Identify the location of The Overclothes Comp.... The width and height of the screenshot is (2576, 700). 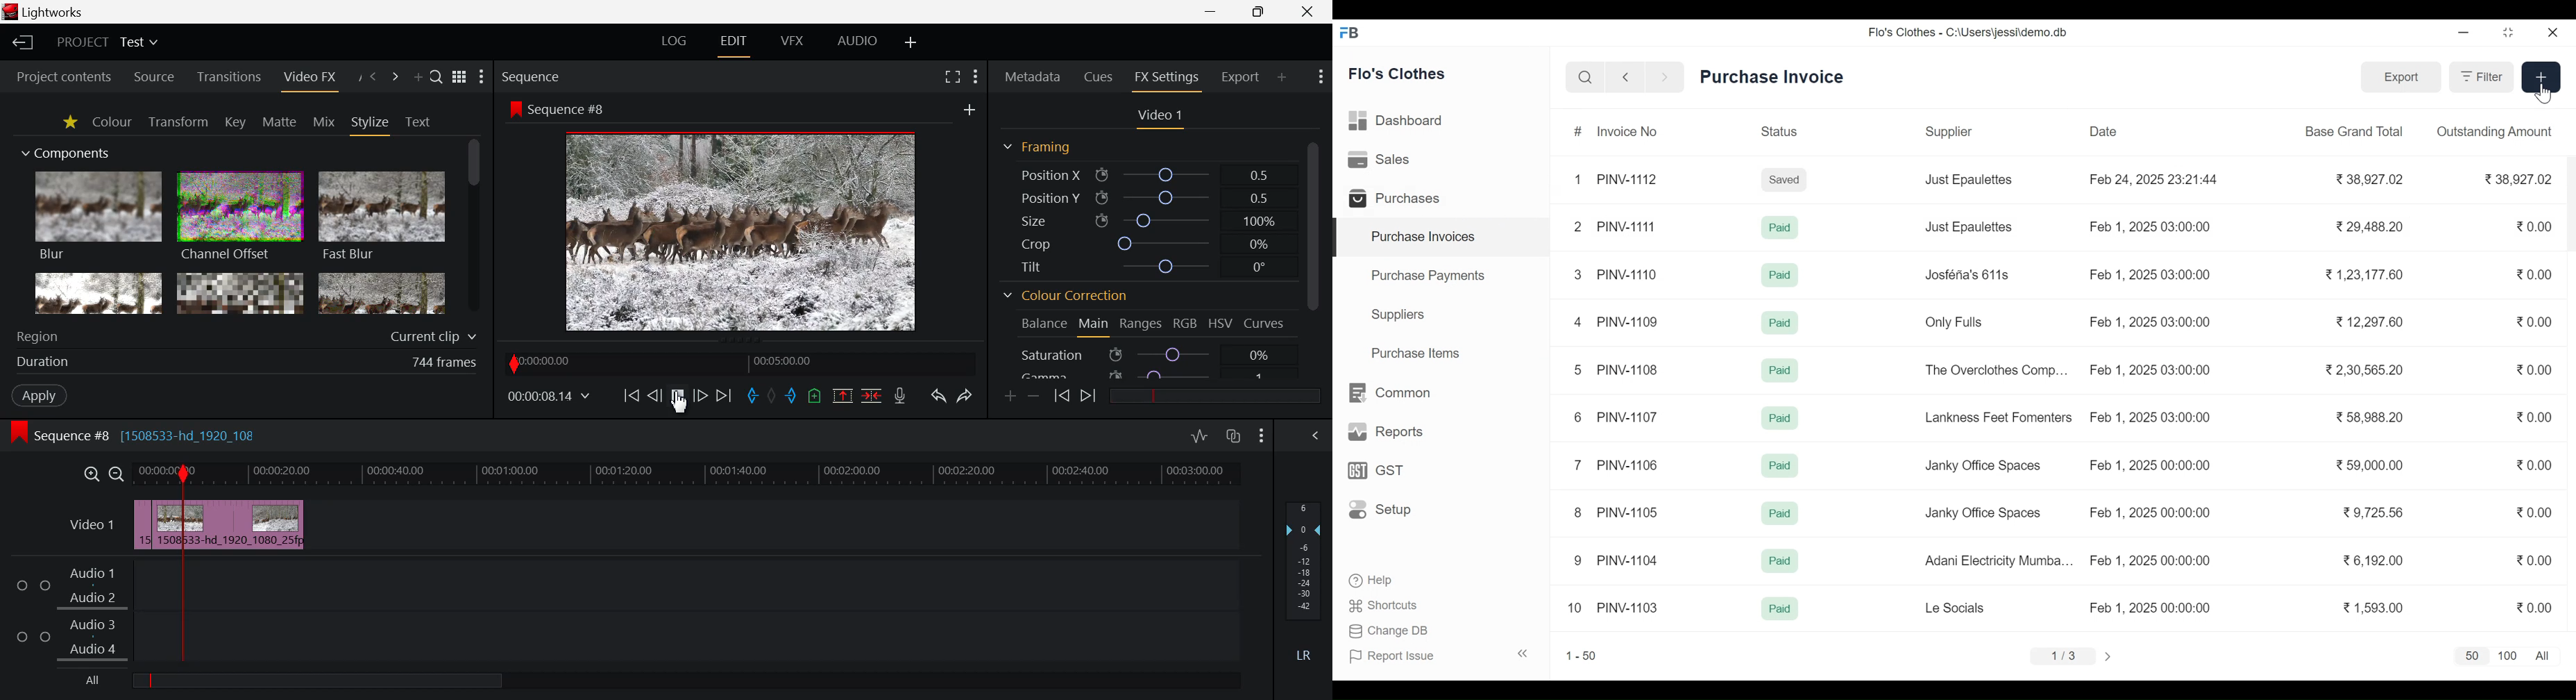
(1997, 370).